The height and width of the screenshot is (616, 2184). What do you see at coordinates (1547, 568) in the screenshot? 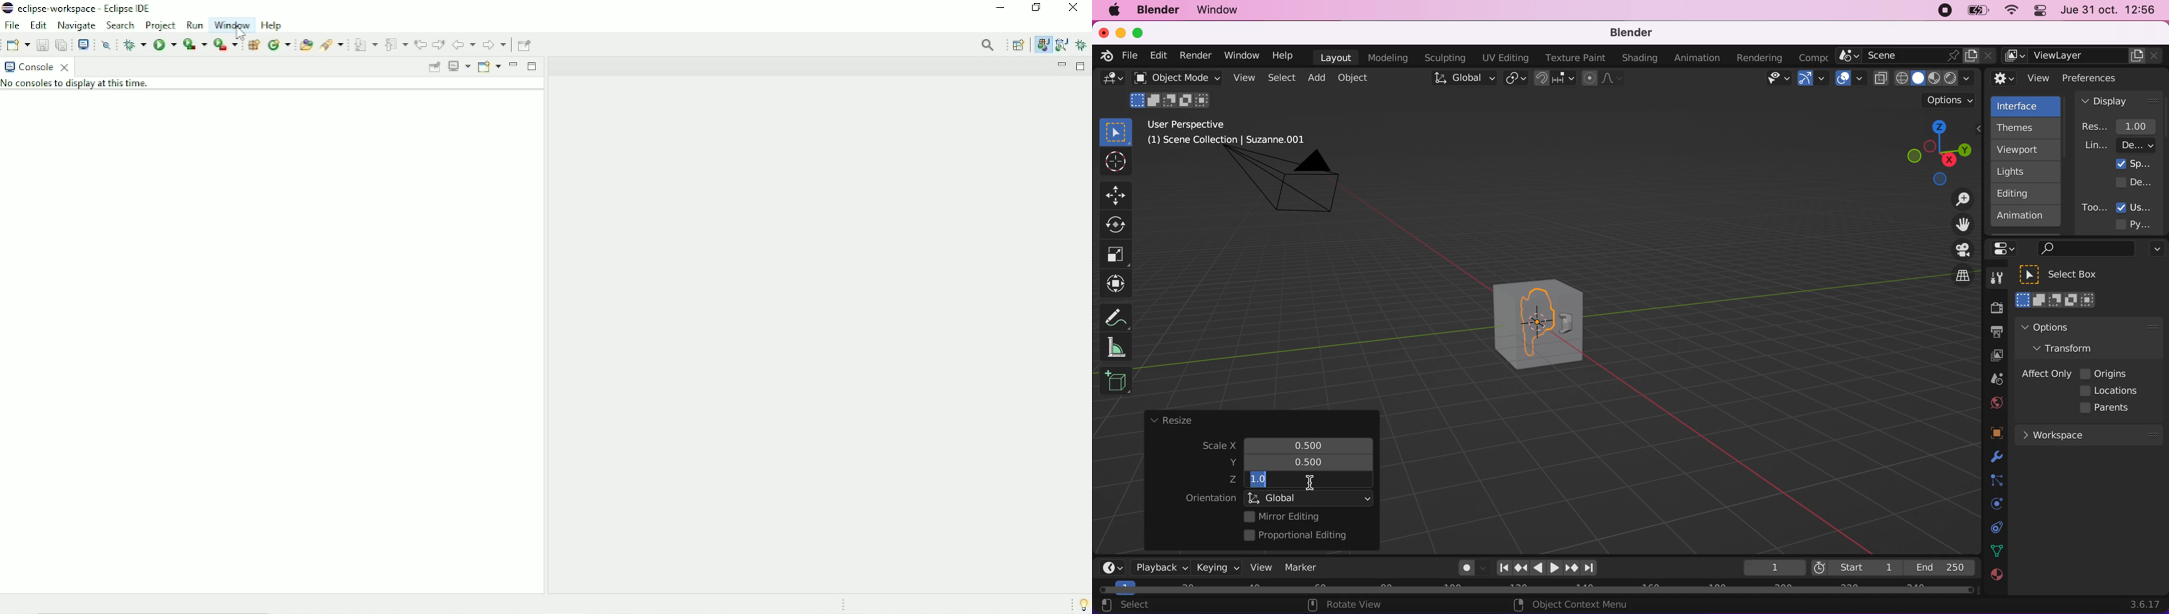
I see `play` at bounding box center [1547, 568].